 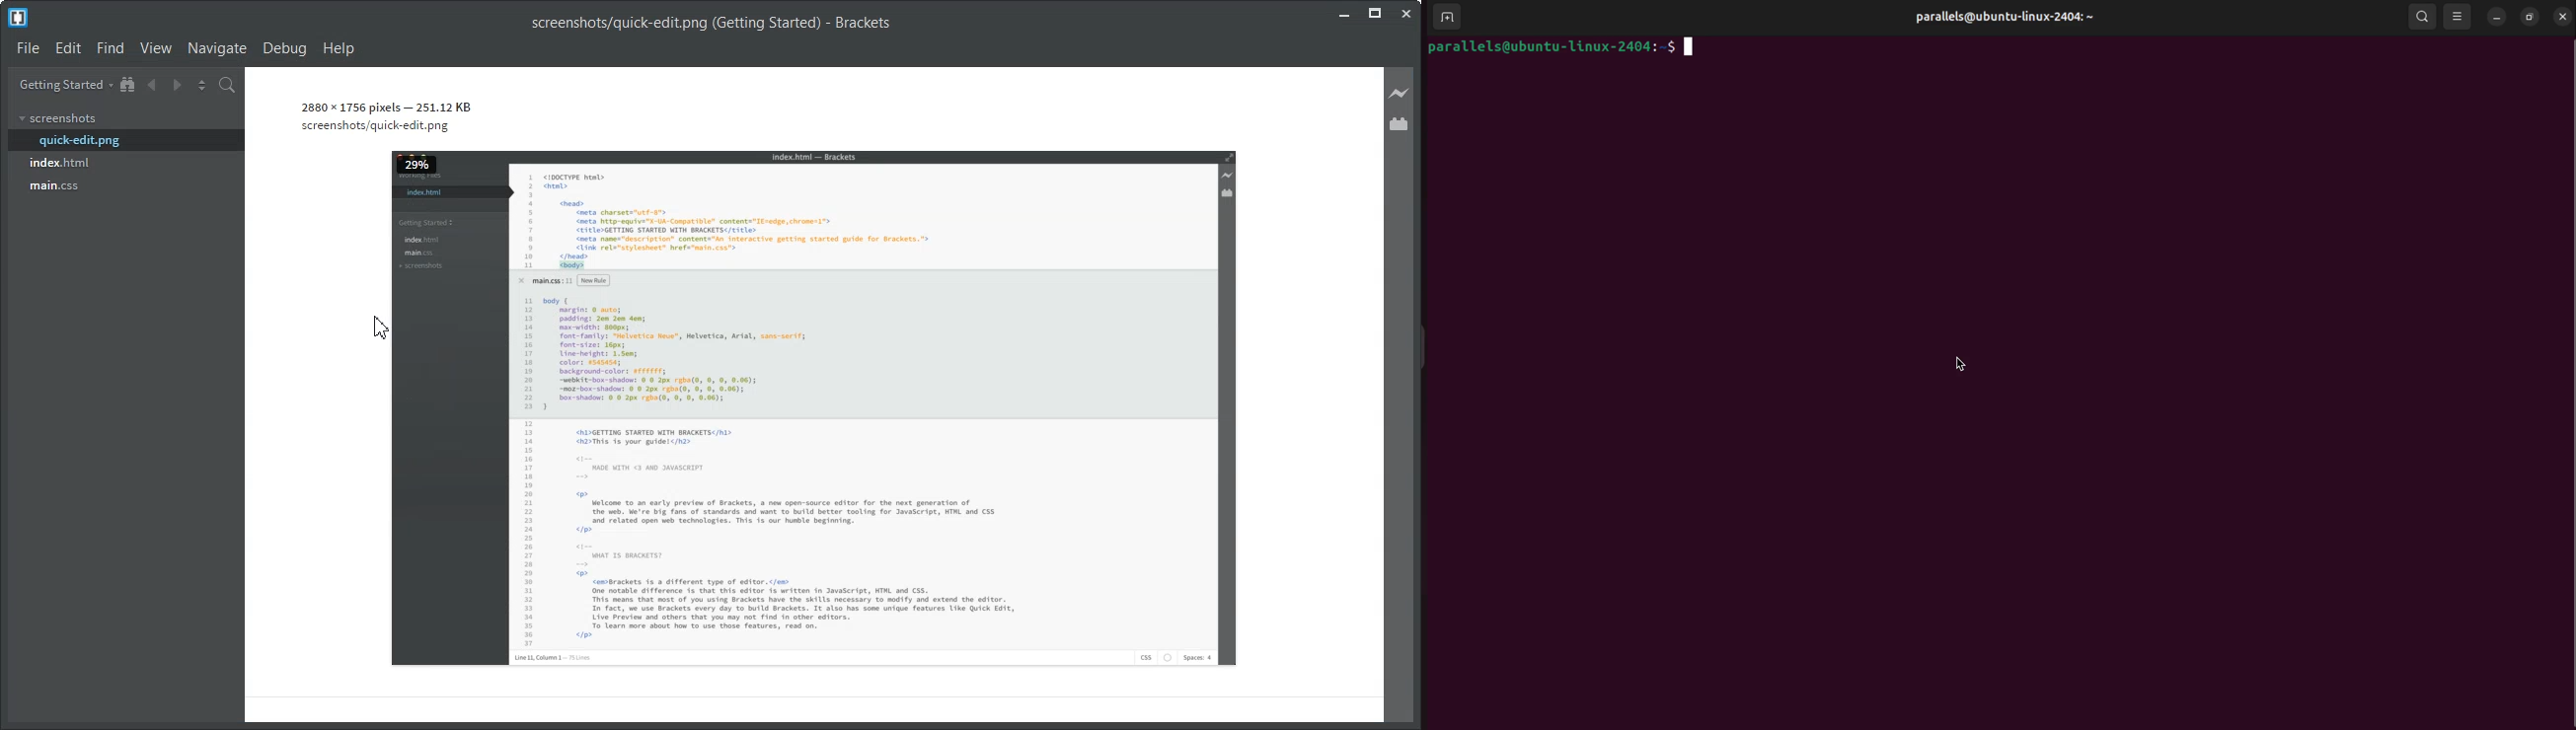 What do you see at coordinates (177, 85) in the screenshot?
I see `Navigate Forward` at bounding box center [177, 85].